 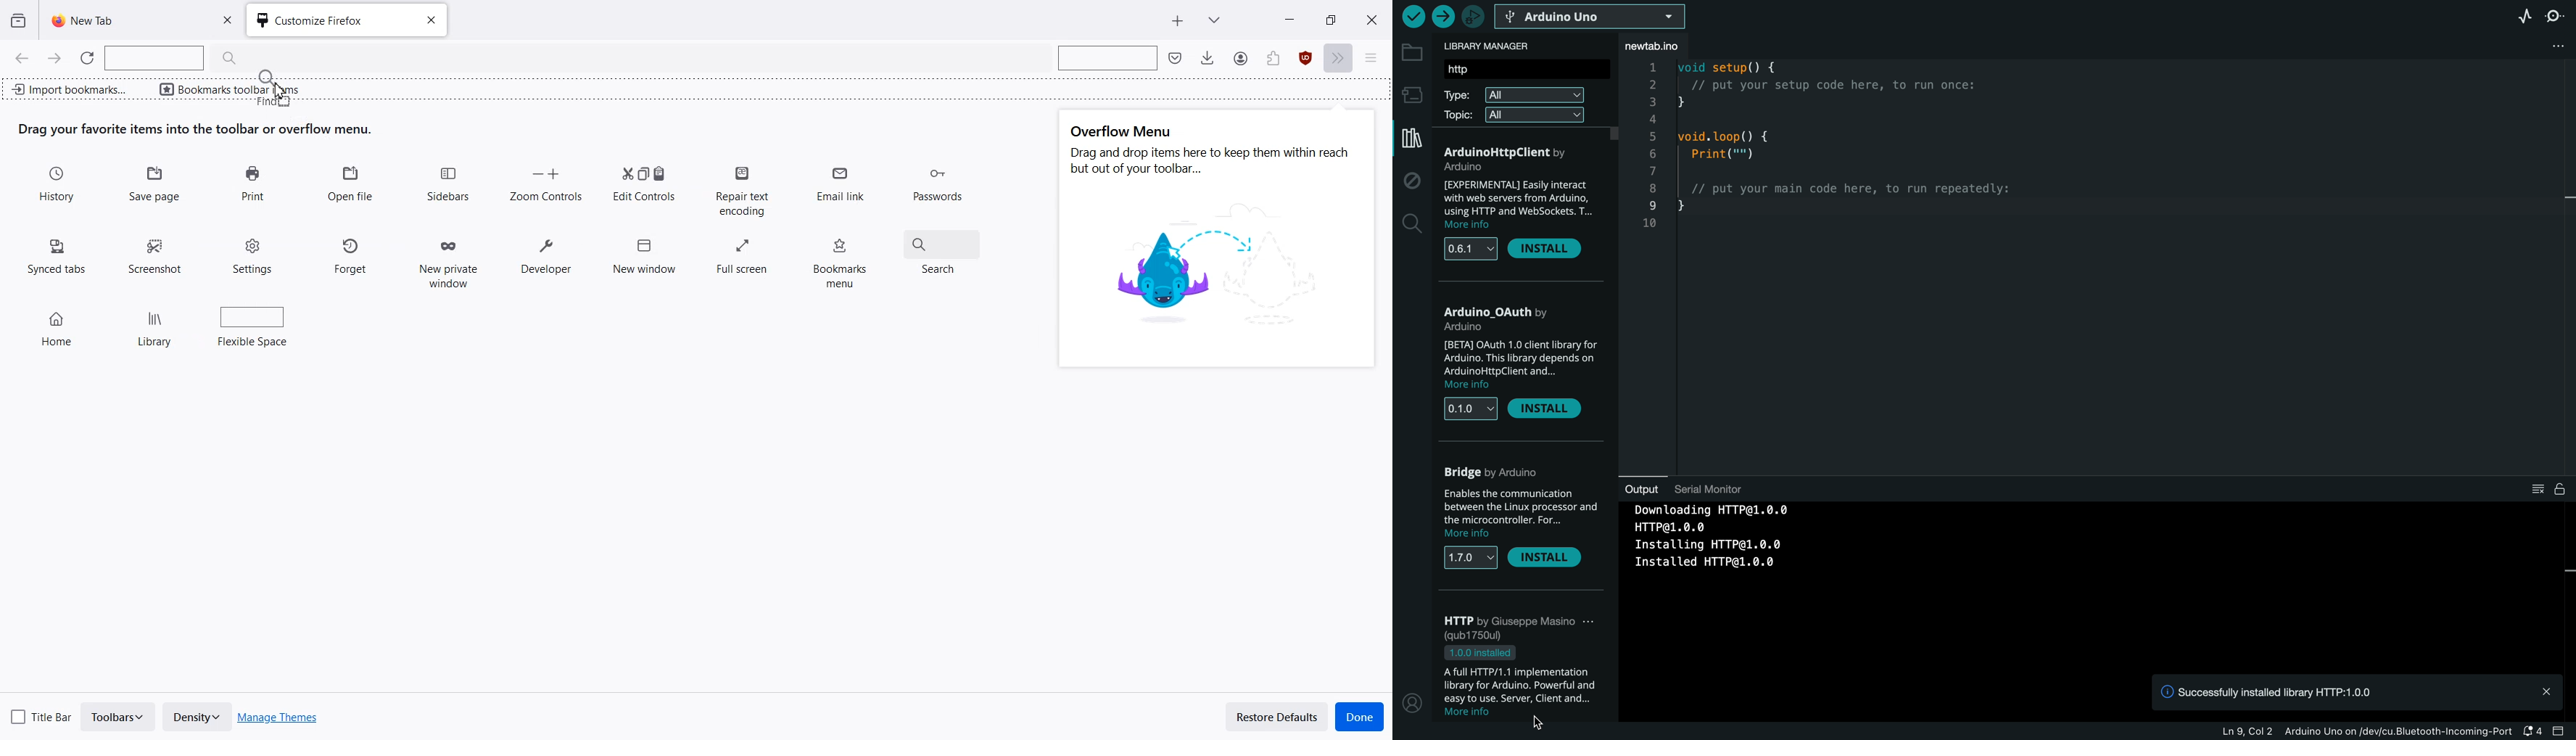 What do you see at coordinates (450, 184) in the screenshot?
I see `Sidebars` at bounding box center [450, 184].